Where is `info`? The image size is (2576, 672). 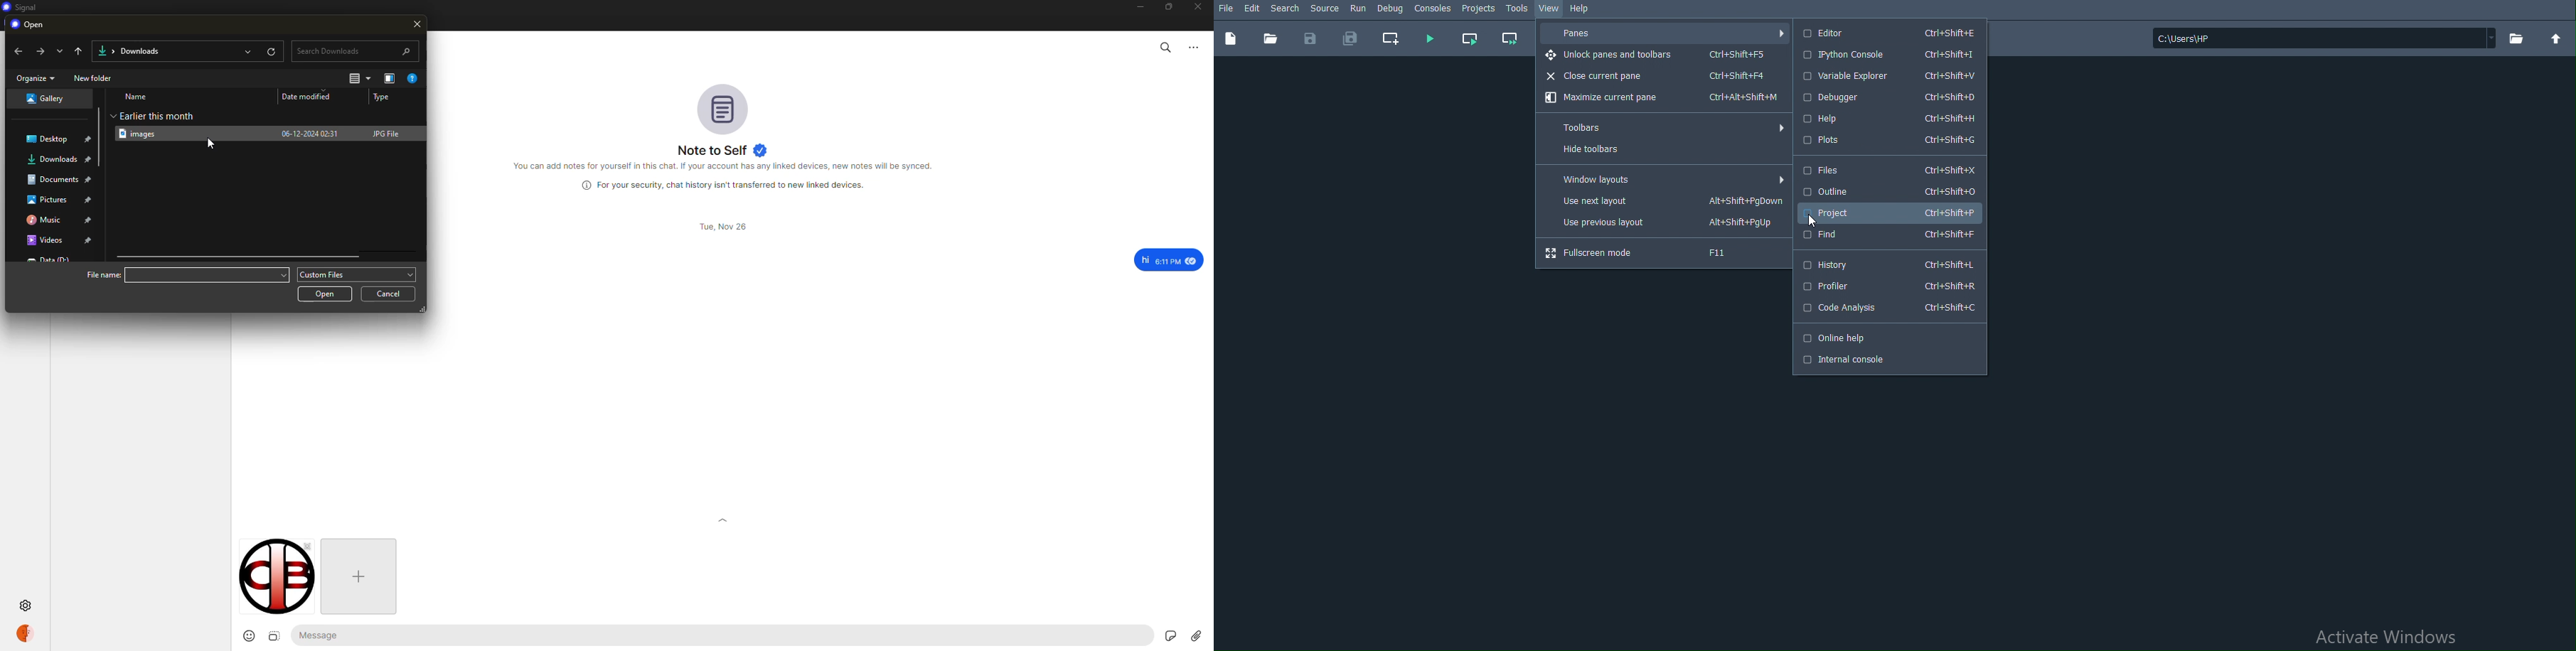
info is located at coordinates (727, 185).